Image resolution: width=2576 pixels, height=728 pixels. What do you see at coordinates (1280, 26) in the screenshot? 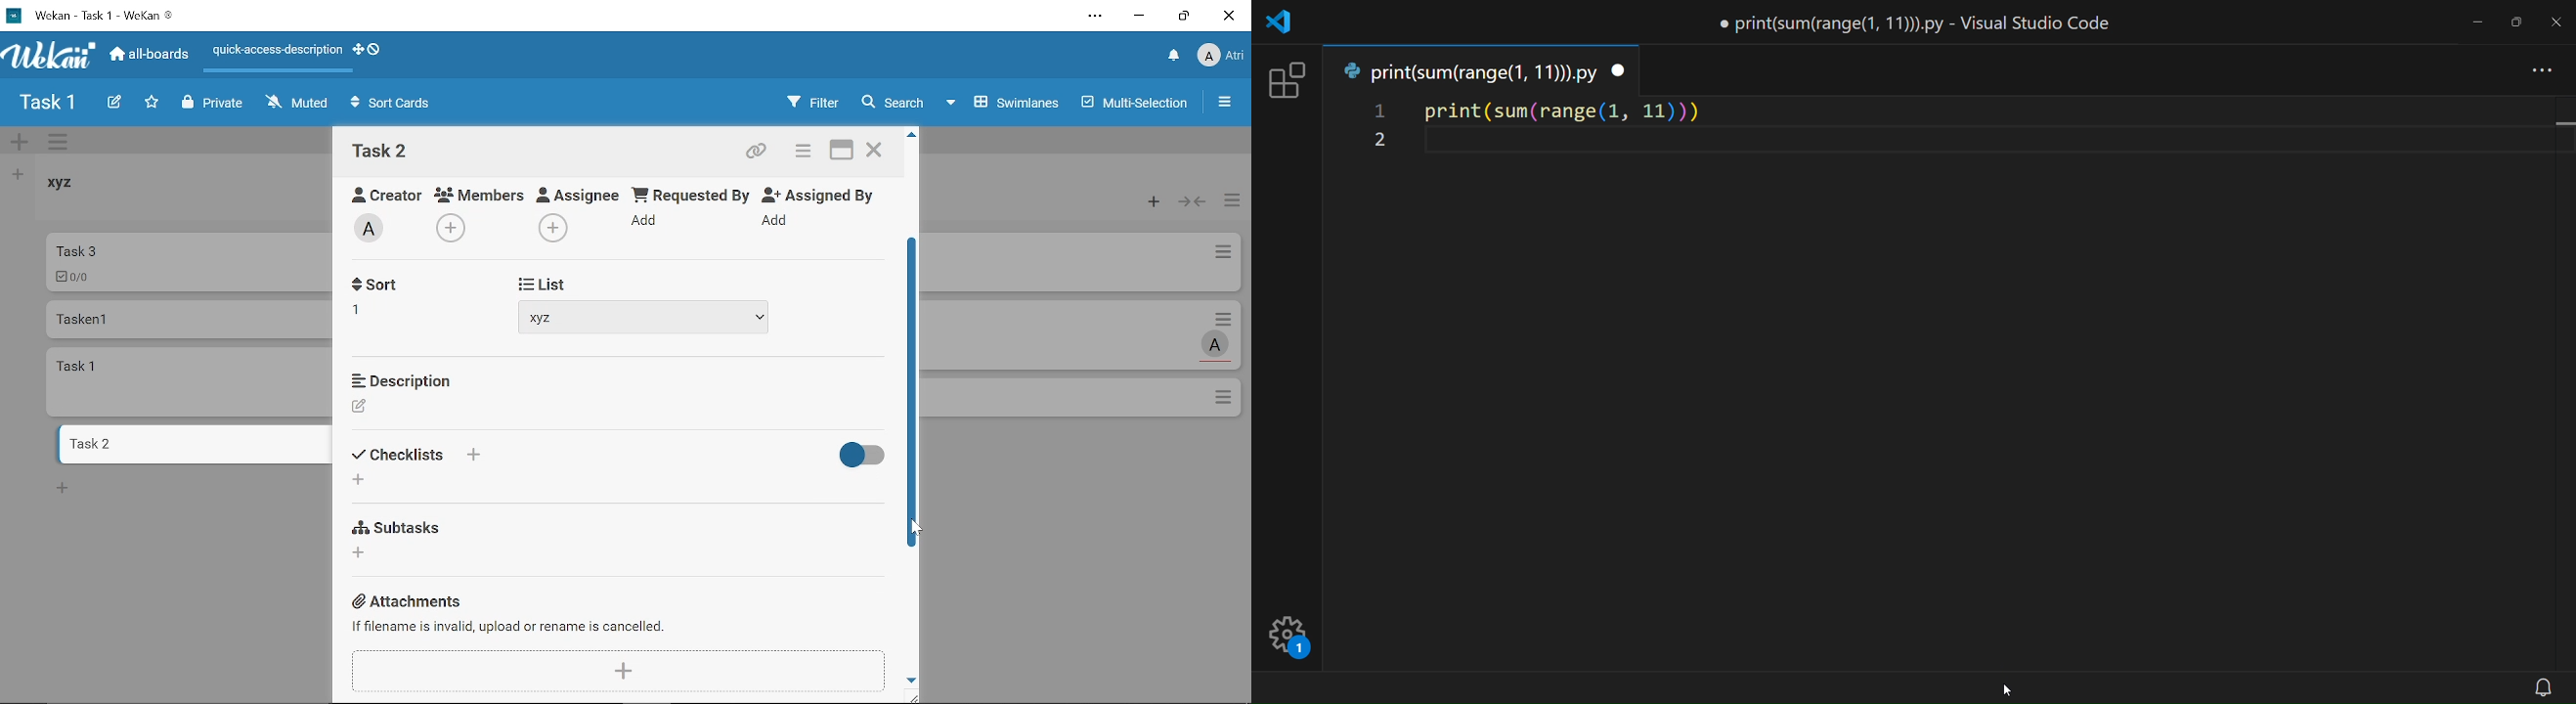
I see `VSCode logo` at bounding box center [1280, 26].